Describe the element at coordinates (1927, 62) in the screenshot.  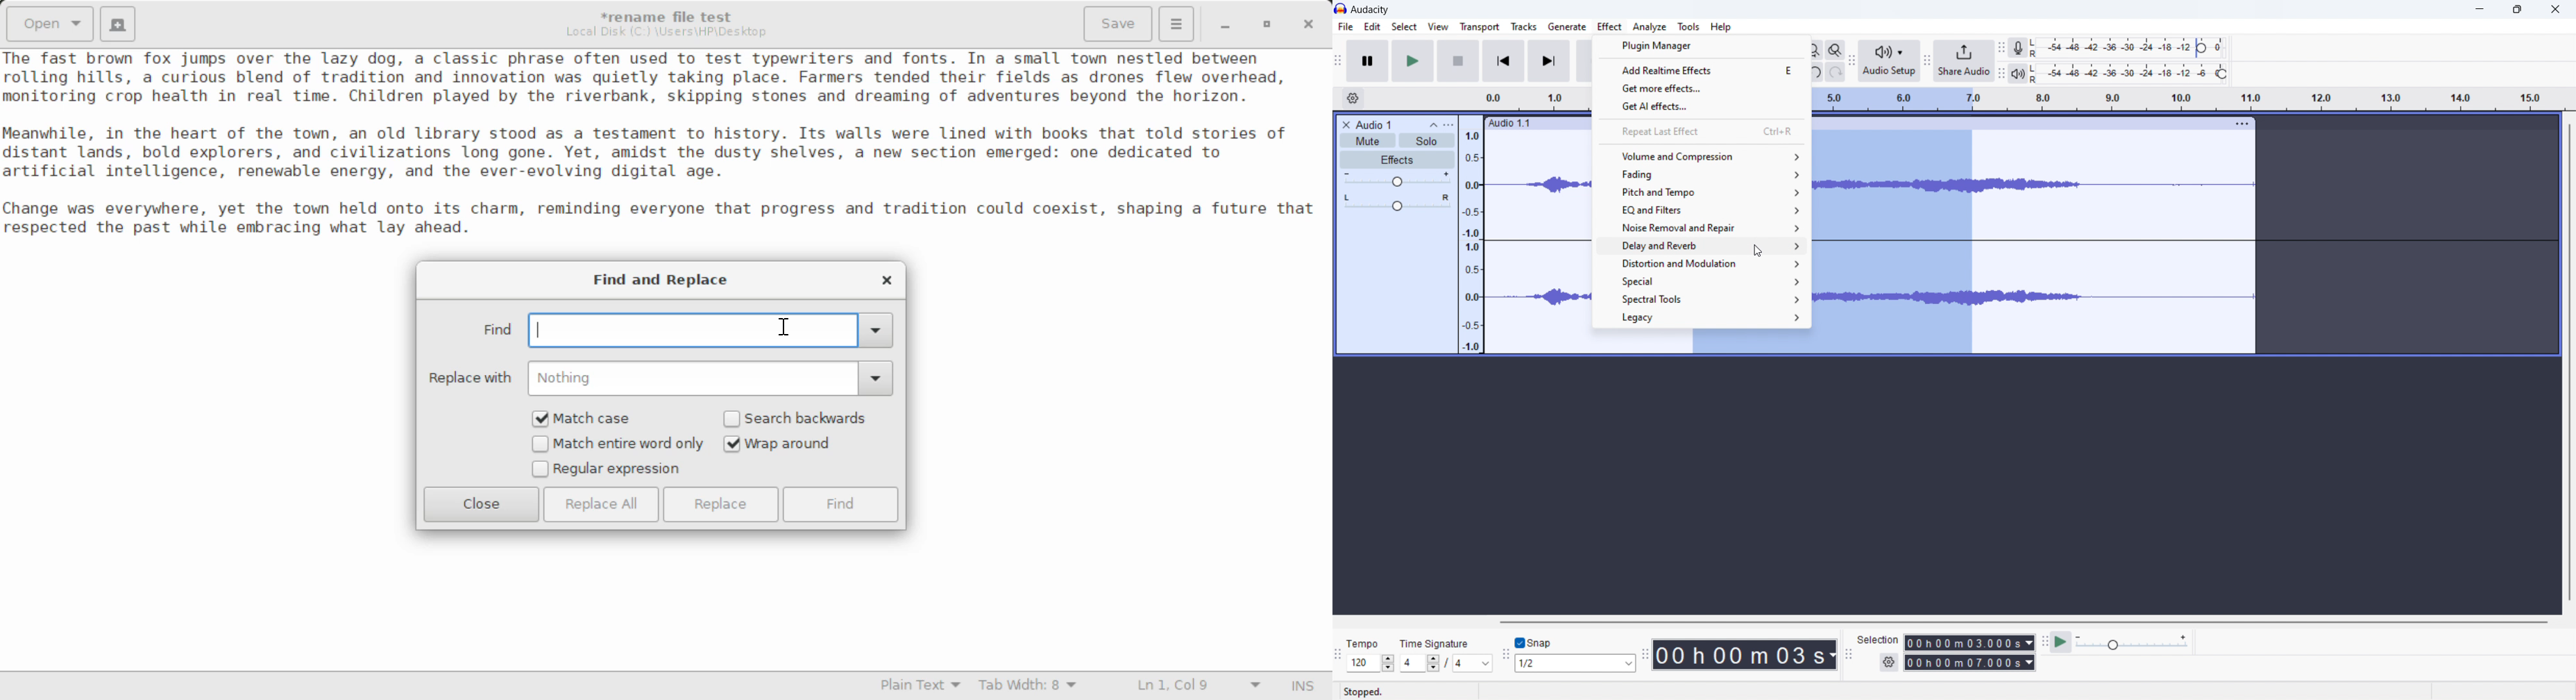
I see `share audio toolbar` at that location.